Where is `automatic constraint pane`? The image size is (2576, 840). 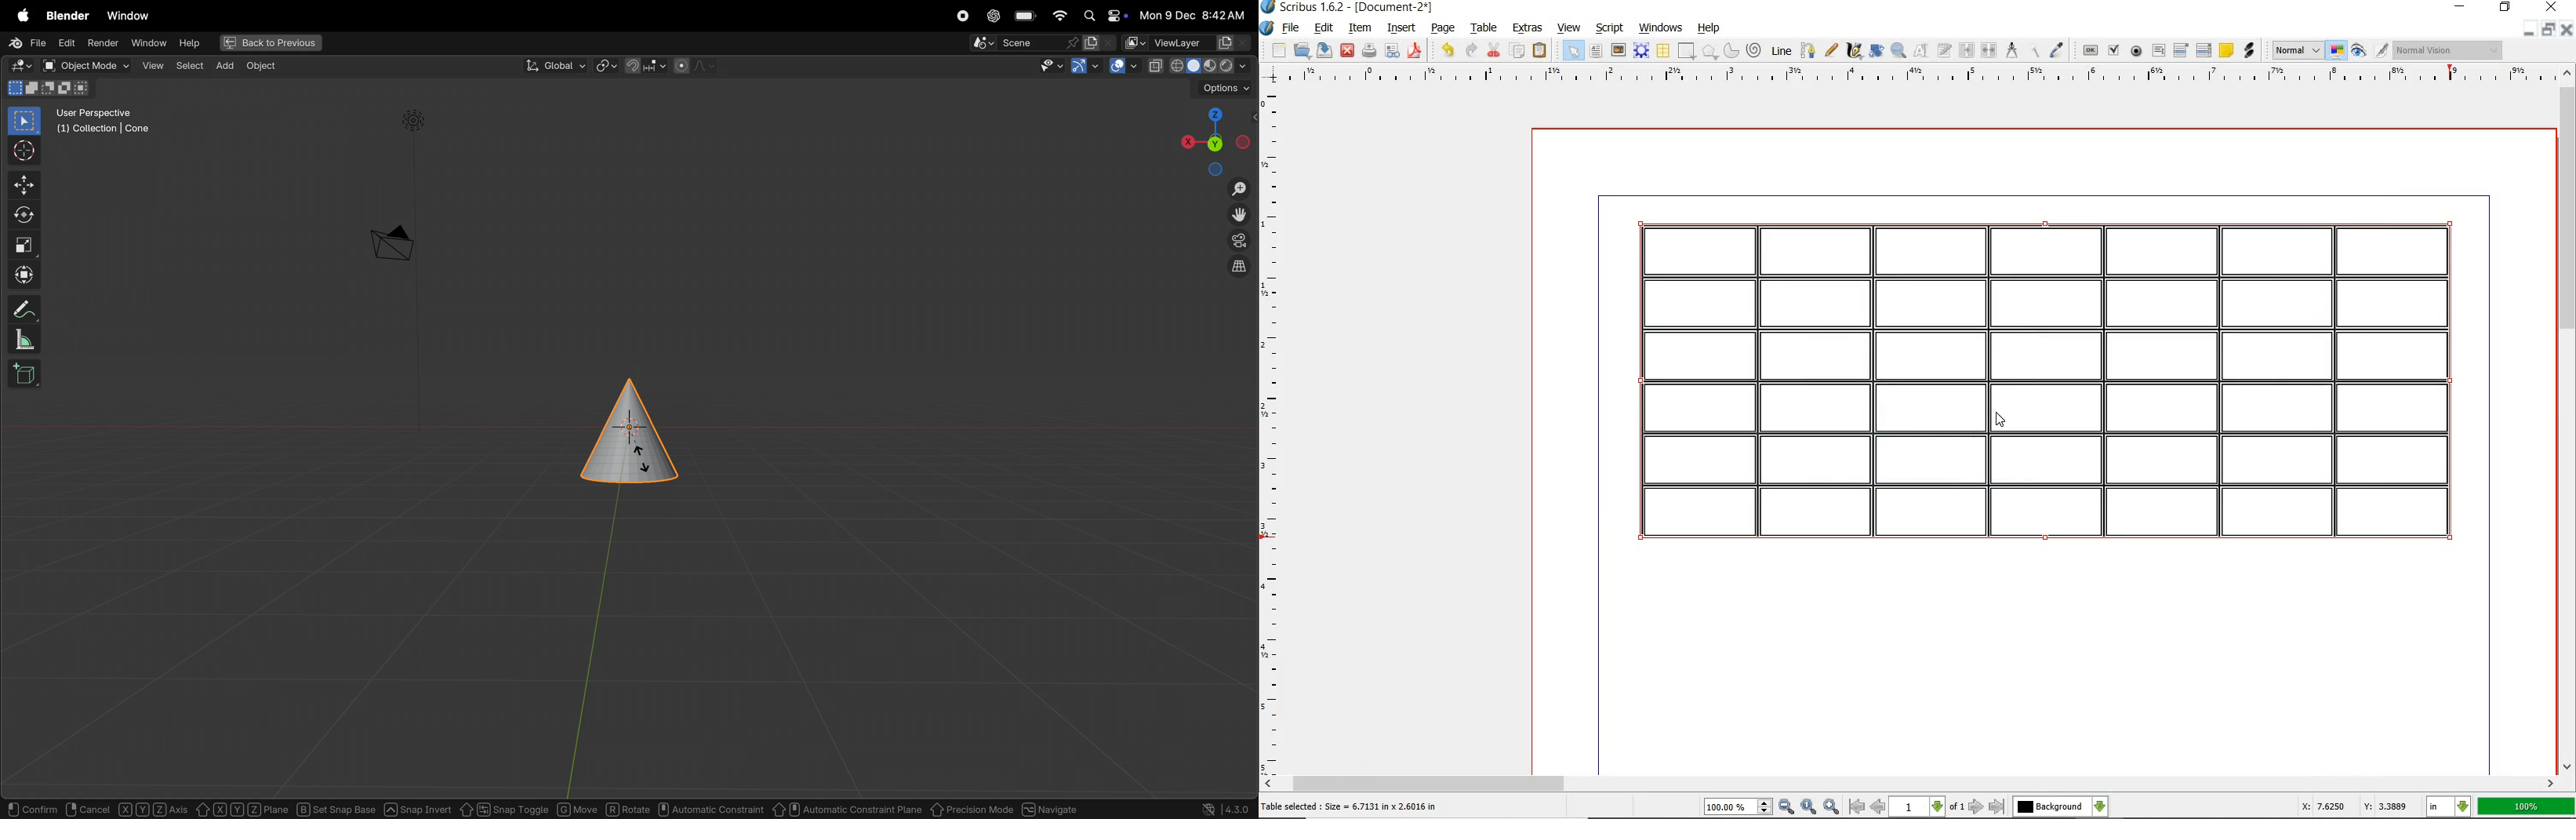
automatic constraint pane is located at coordinates (844, 808).